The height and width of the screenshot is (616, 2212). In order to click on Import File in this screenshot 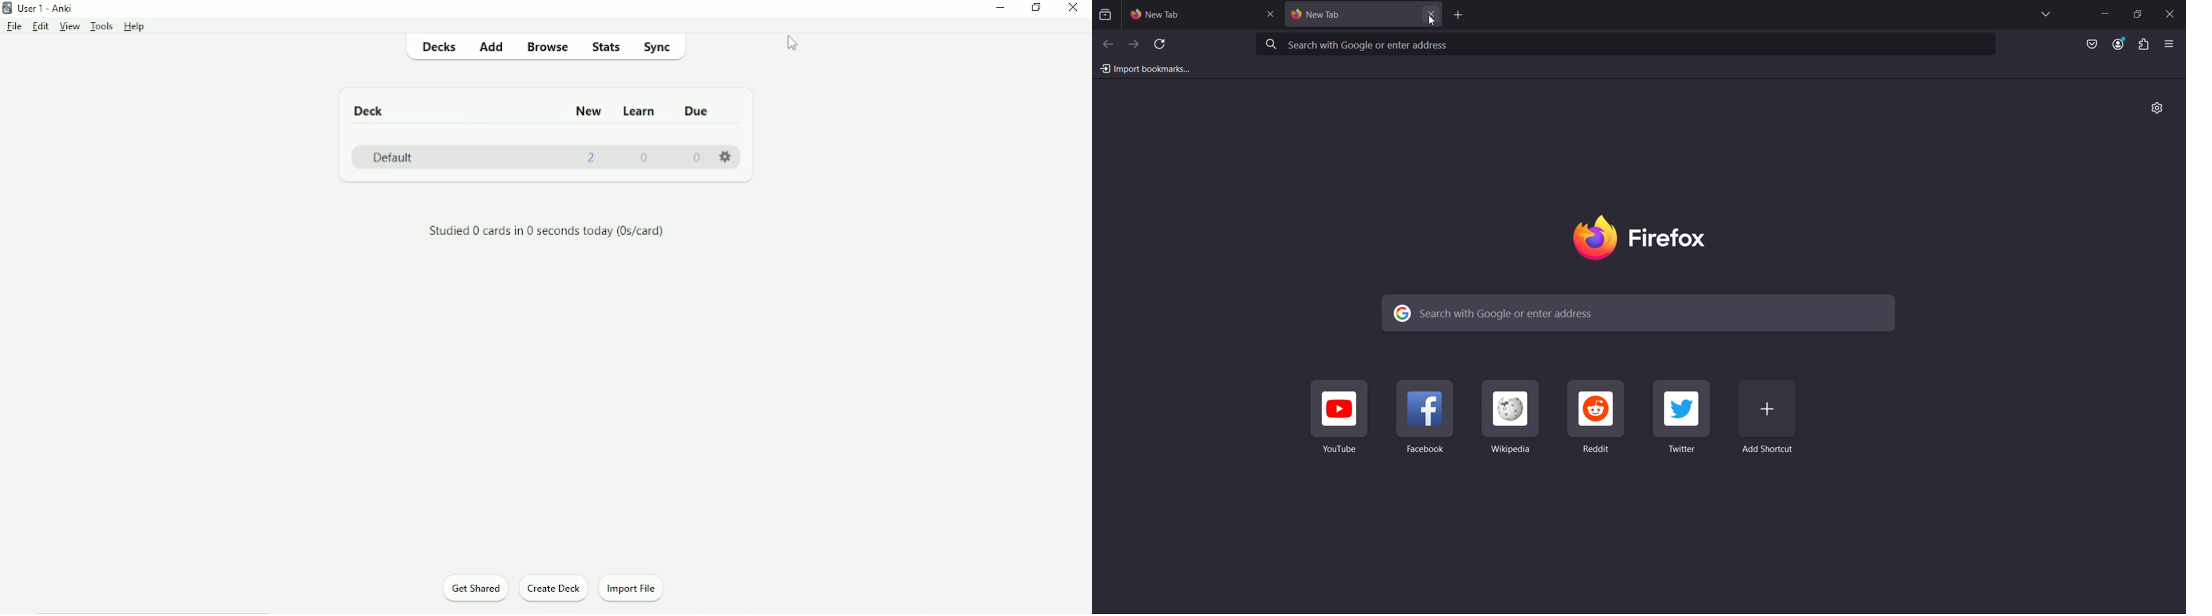, I will do `click(640, 587)`.